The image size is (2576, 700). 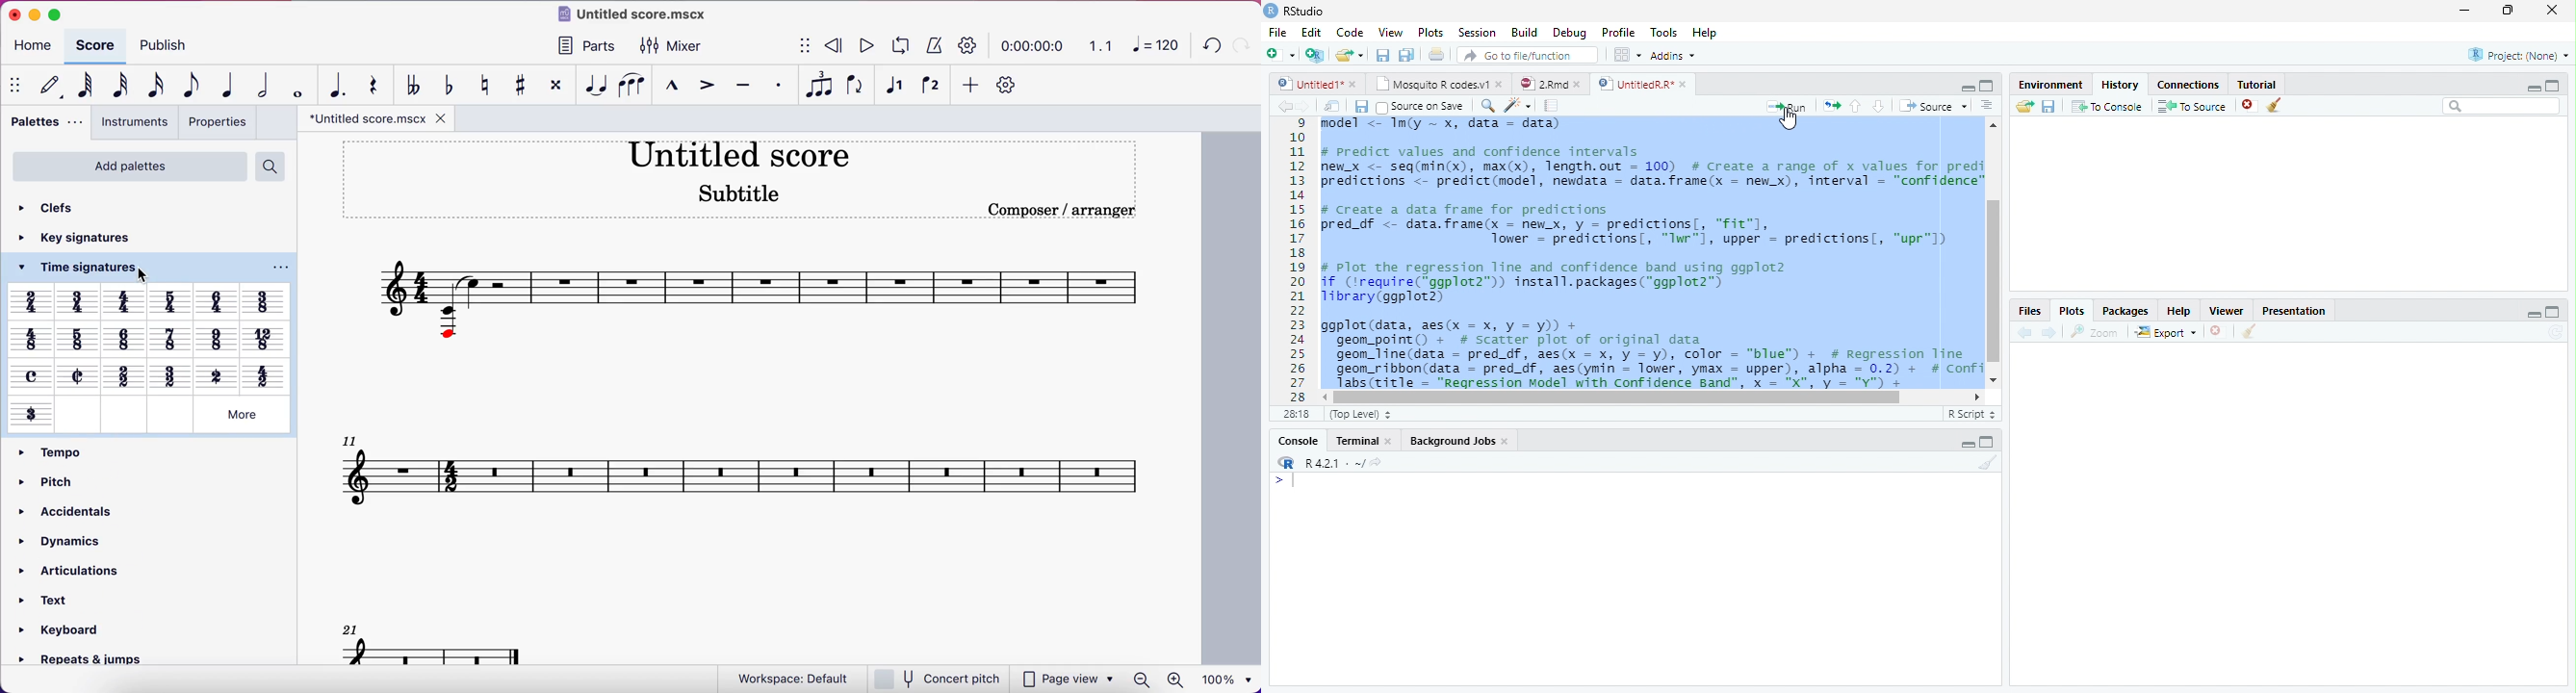 I want to click on Session, so click(x=1479, y=32).